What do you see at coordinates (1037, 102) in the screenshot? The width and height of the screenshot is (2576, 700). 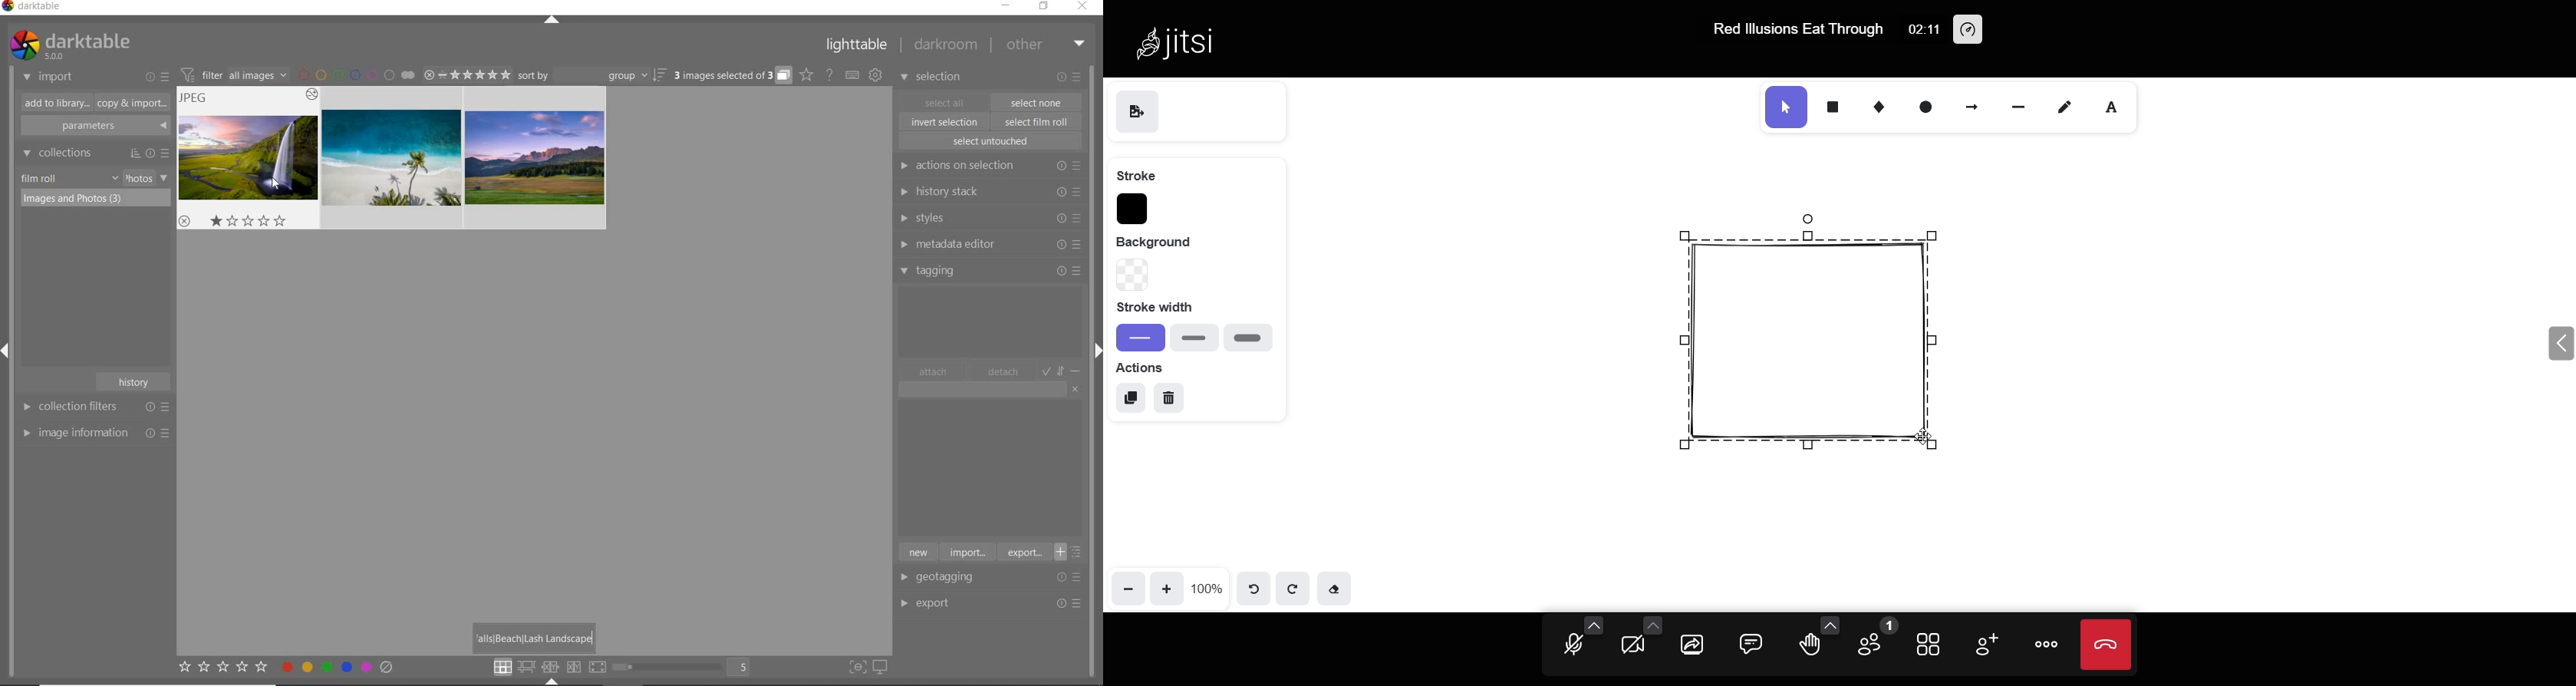 I see `select one` at bounding box center [1037, 102].